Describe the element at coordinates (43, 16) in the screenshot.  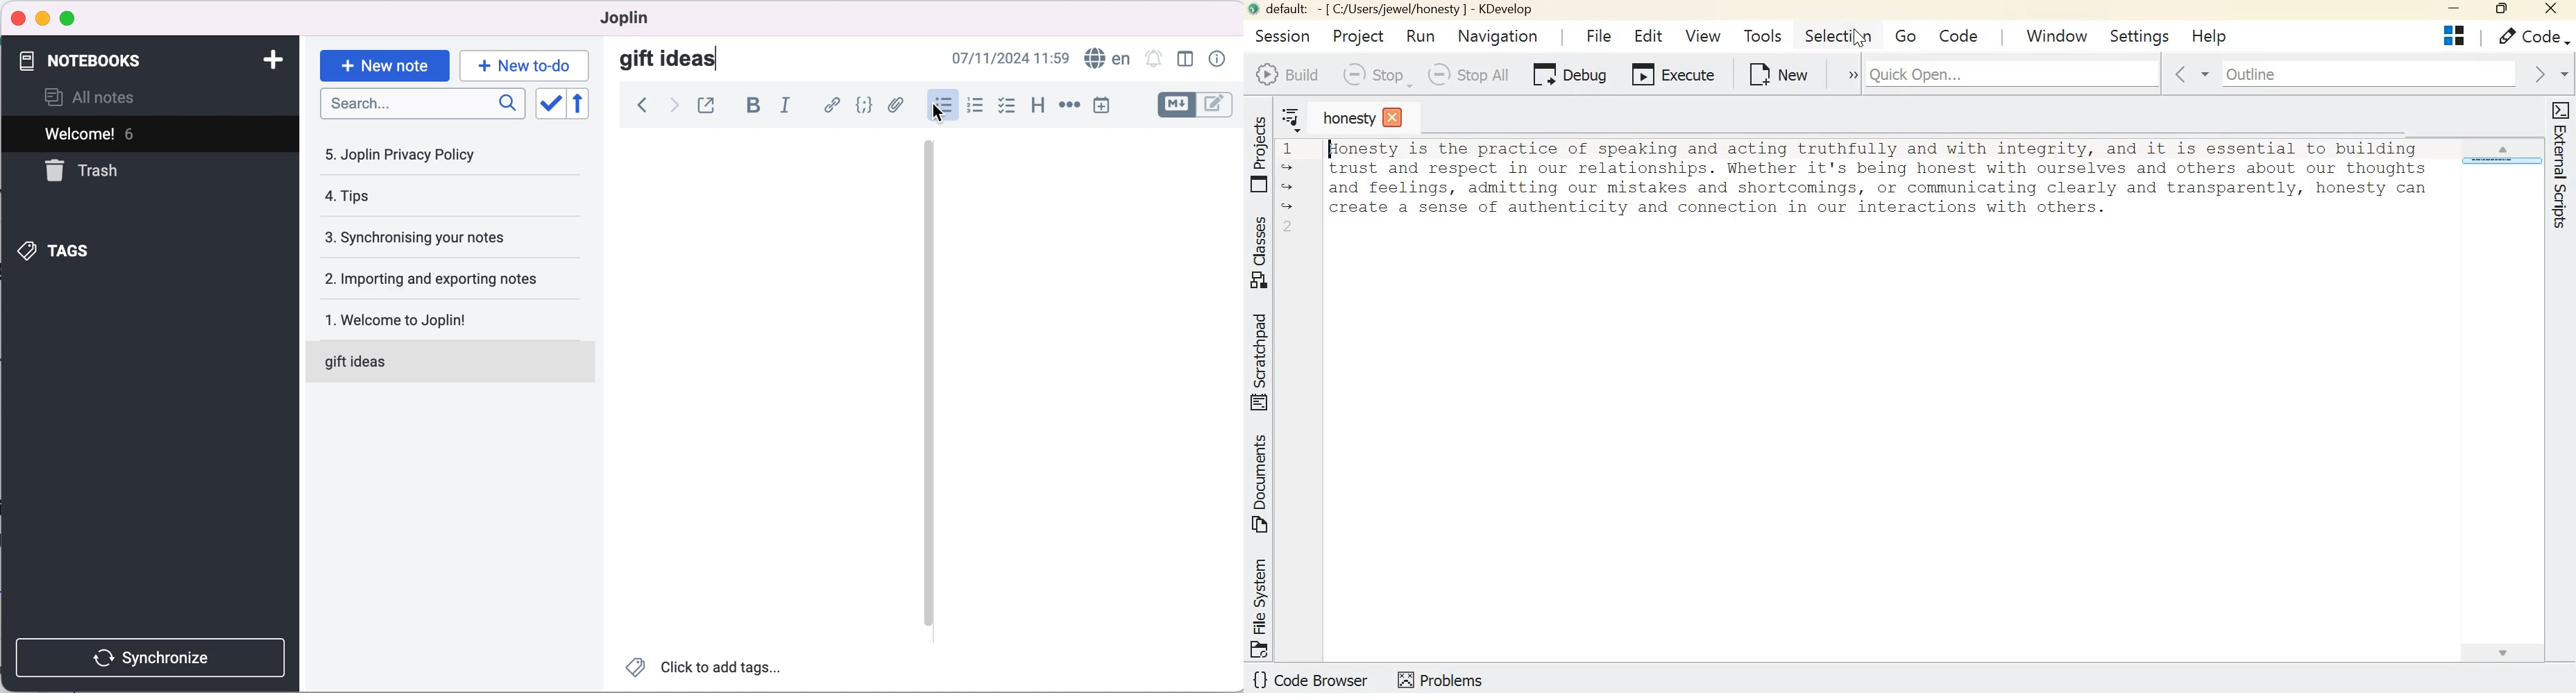
I see `minimize` at that location.